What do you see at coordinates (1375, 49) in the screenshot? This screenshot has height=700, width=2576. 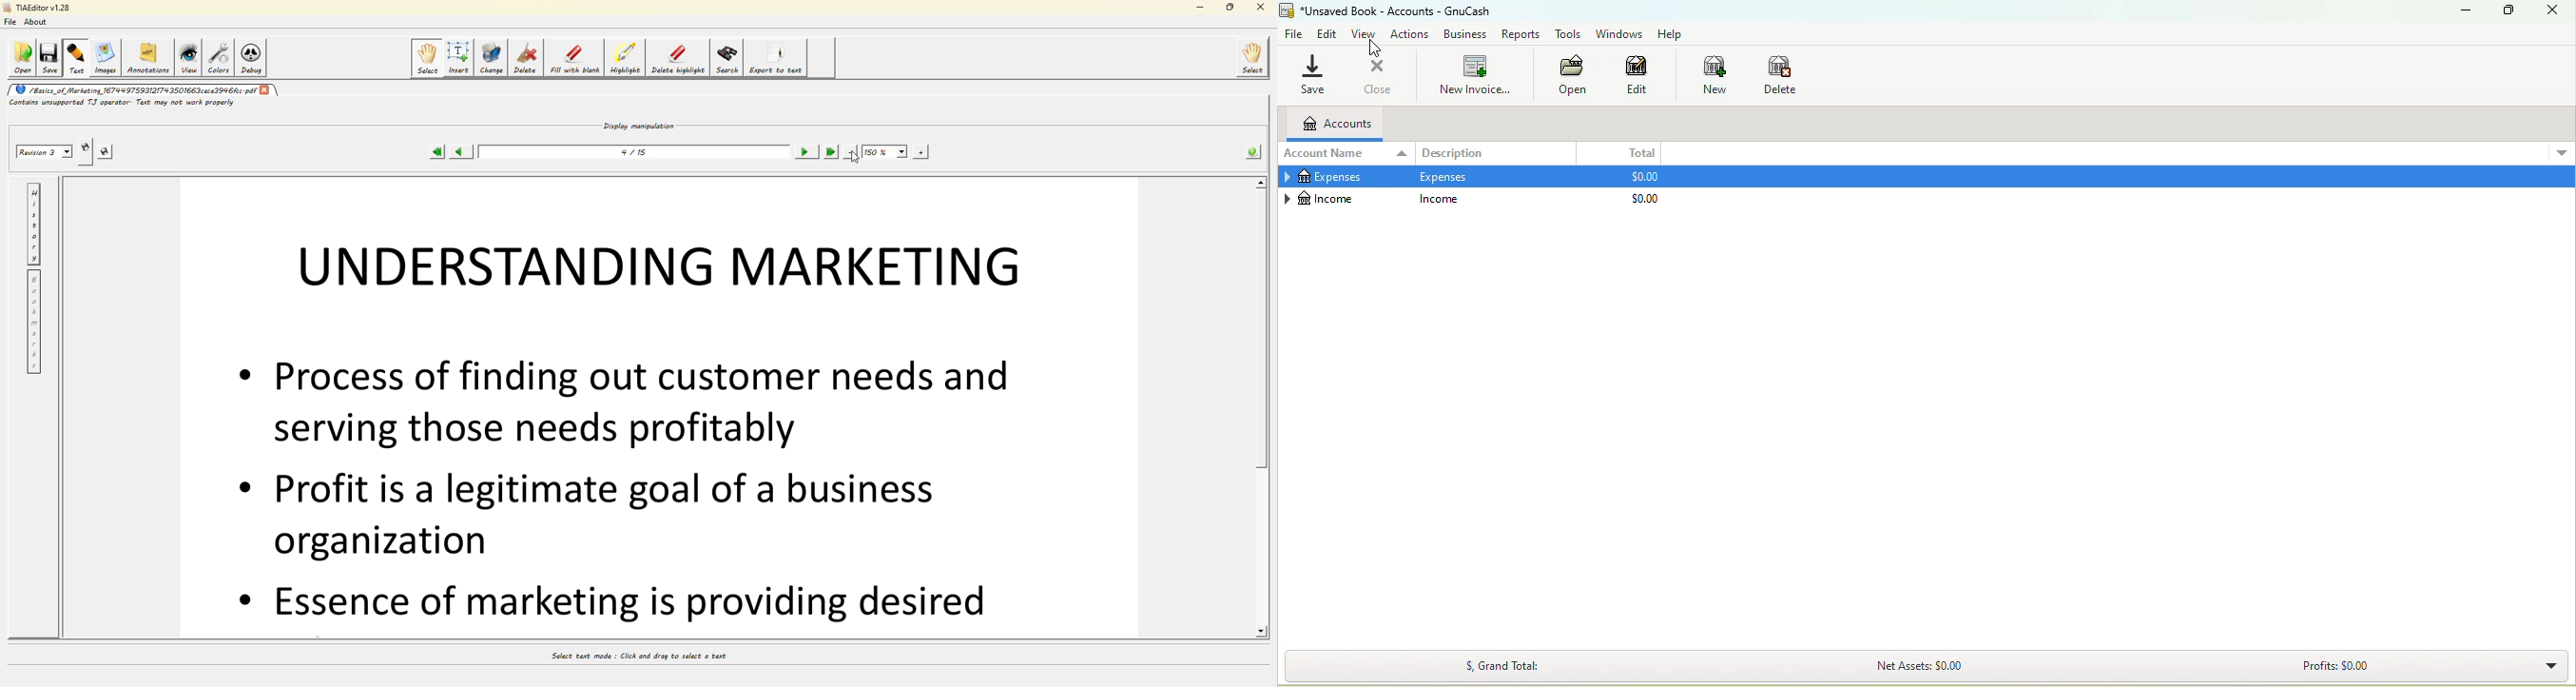 I see `Cursor` at bounding box center [1375, 49].